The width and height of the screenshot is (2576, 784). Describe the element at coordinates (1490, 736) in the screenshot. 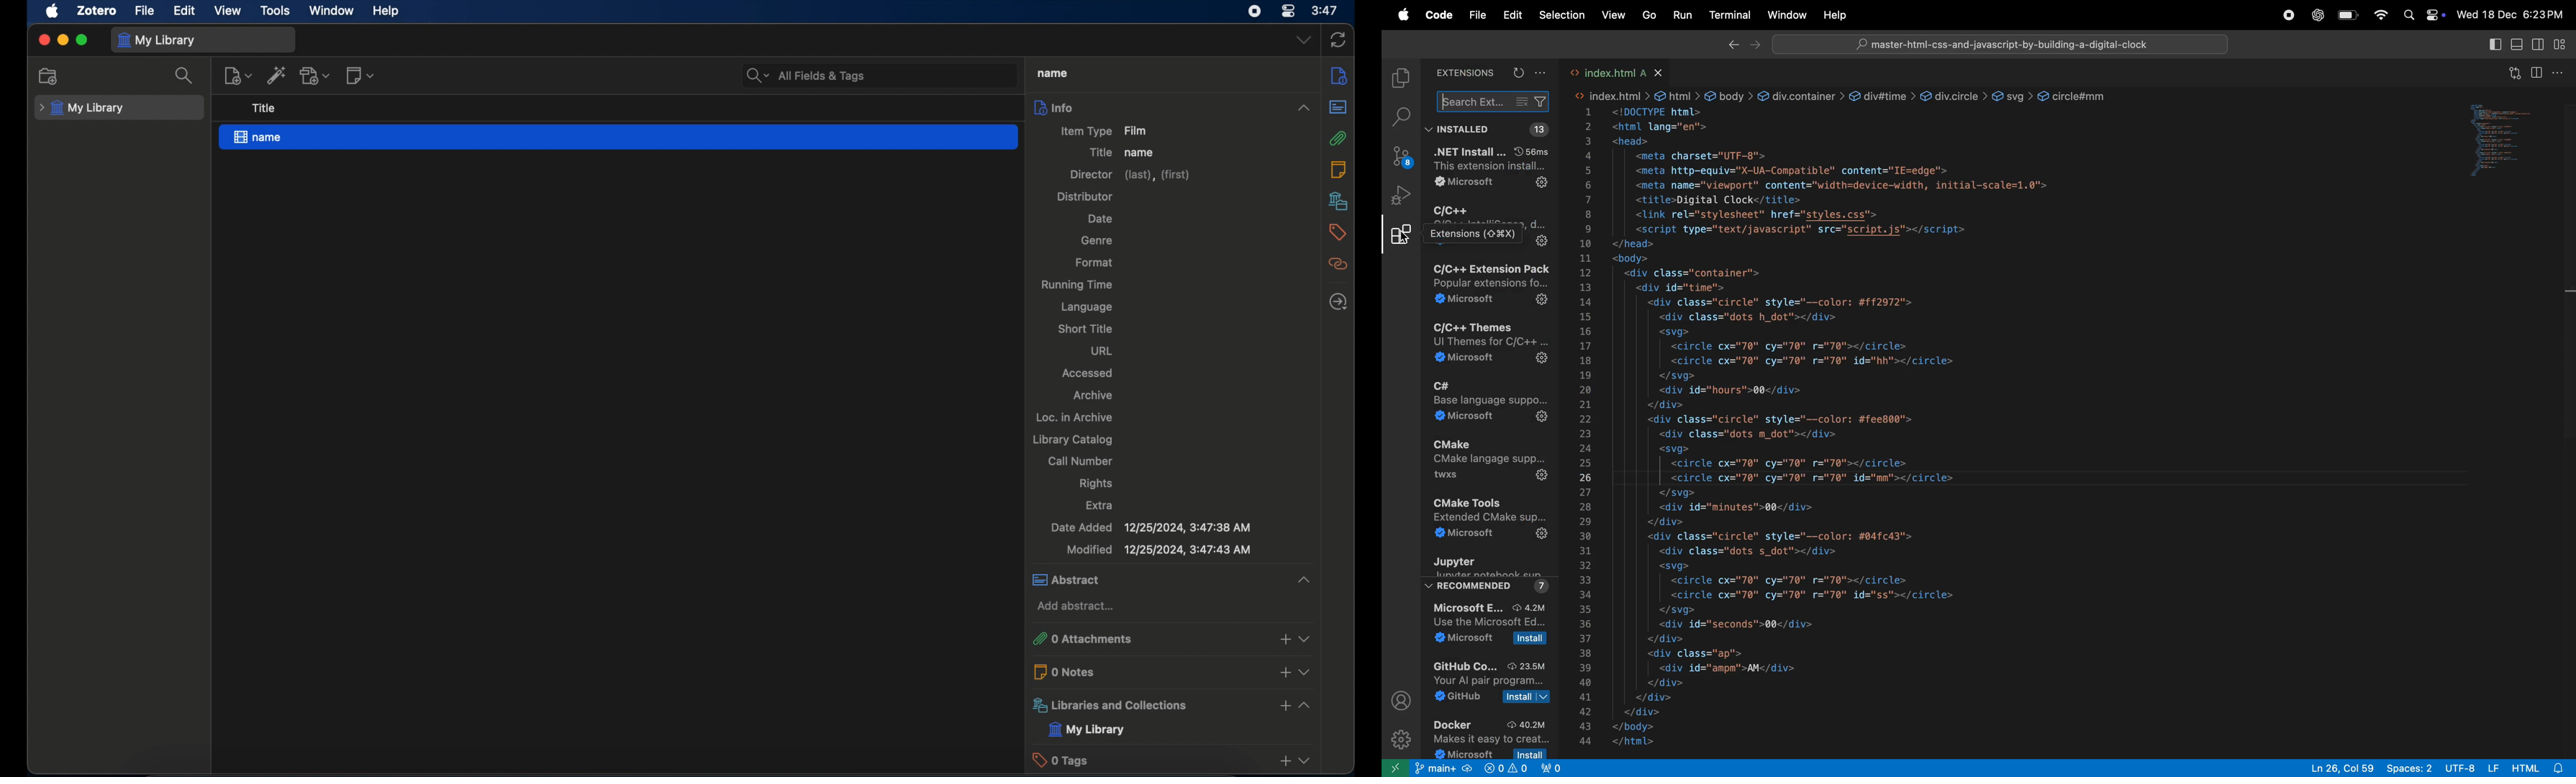

I see `docker ` at that location.